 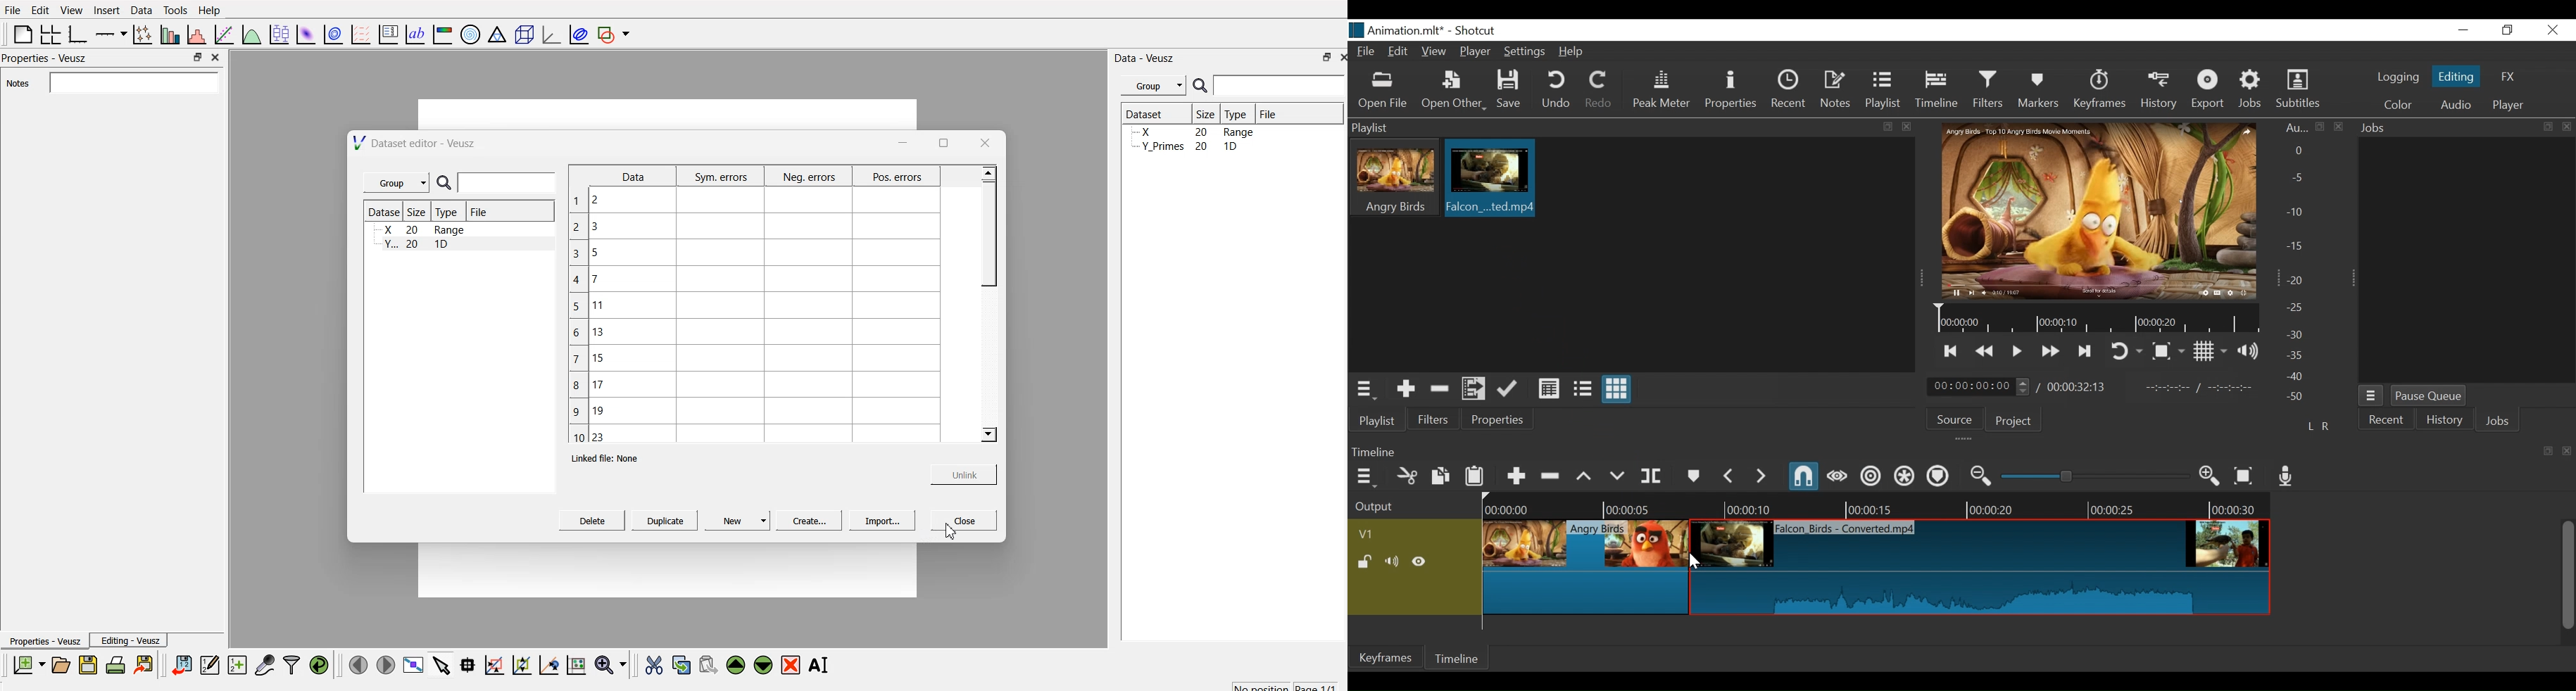 I want to click on search bar, so click(x=131, y=82).